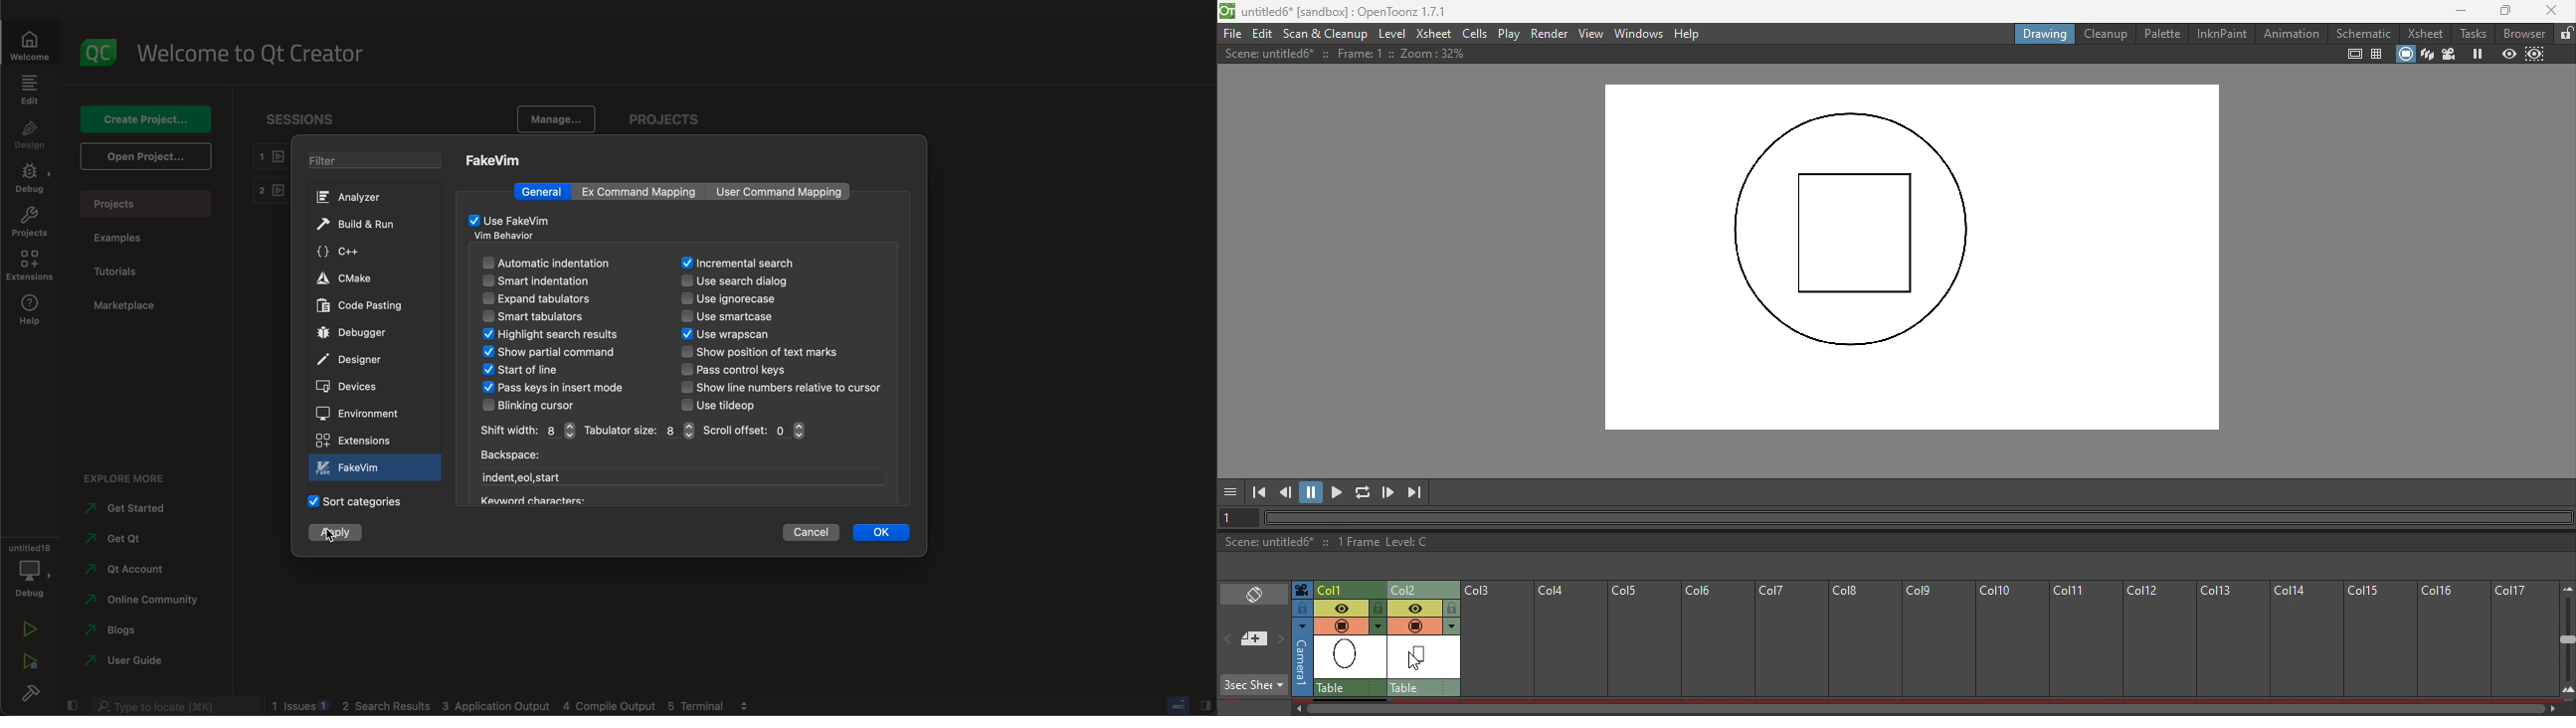 This screenshot has height=728, width=2576. Describe the element at coordinates (378, 162) in the screenshot. I see `filter` at that location.